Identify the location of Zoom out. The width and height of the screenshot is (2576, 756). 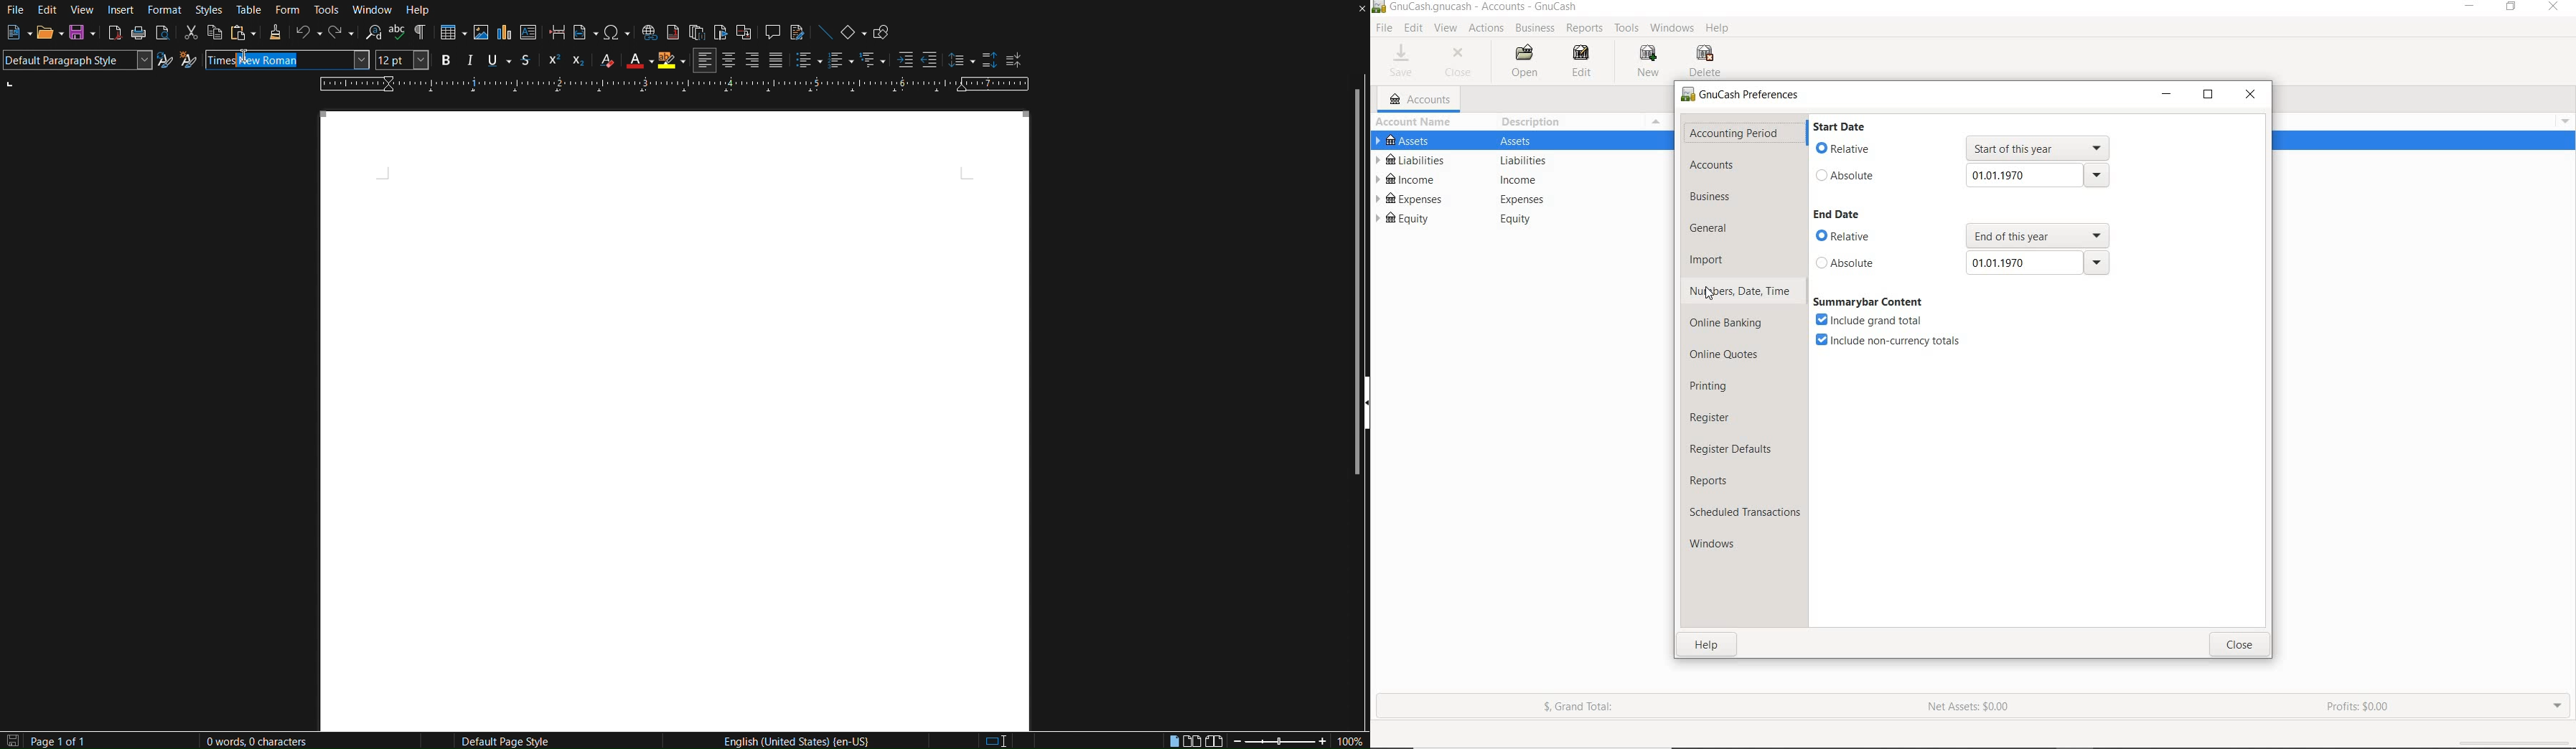
(1238, 740).